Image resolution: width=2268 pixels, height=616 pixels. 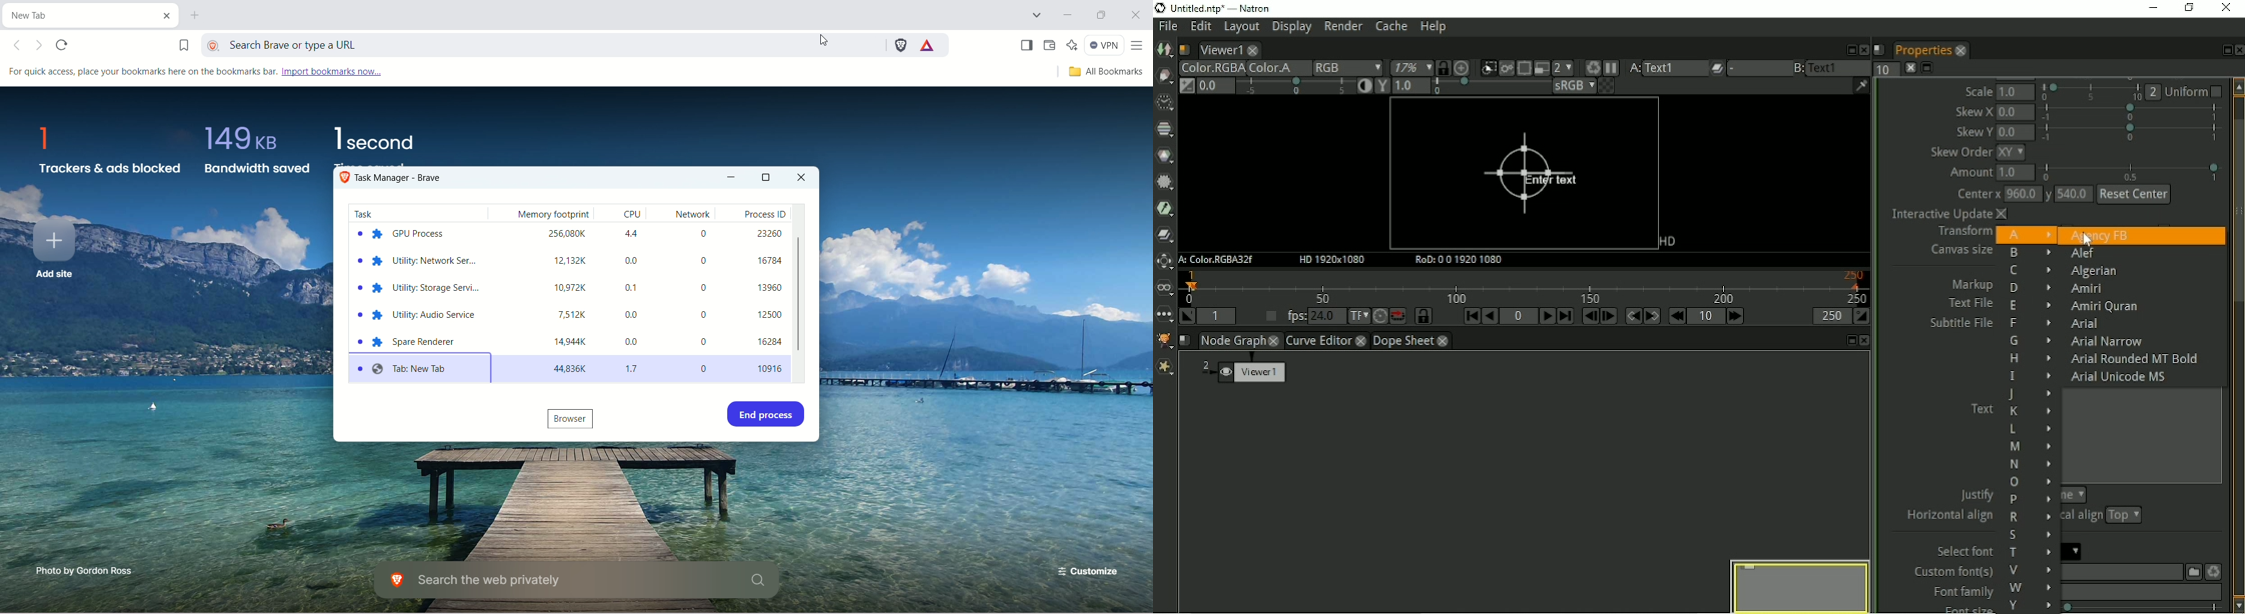 I want to click on utility-storage, so click(x=419, y=291).